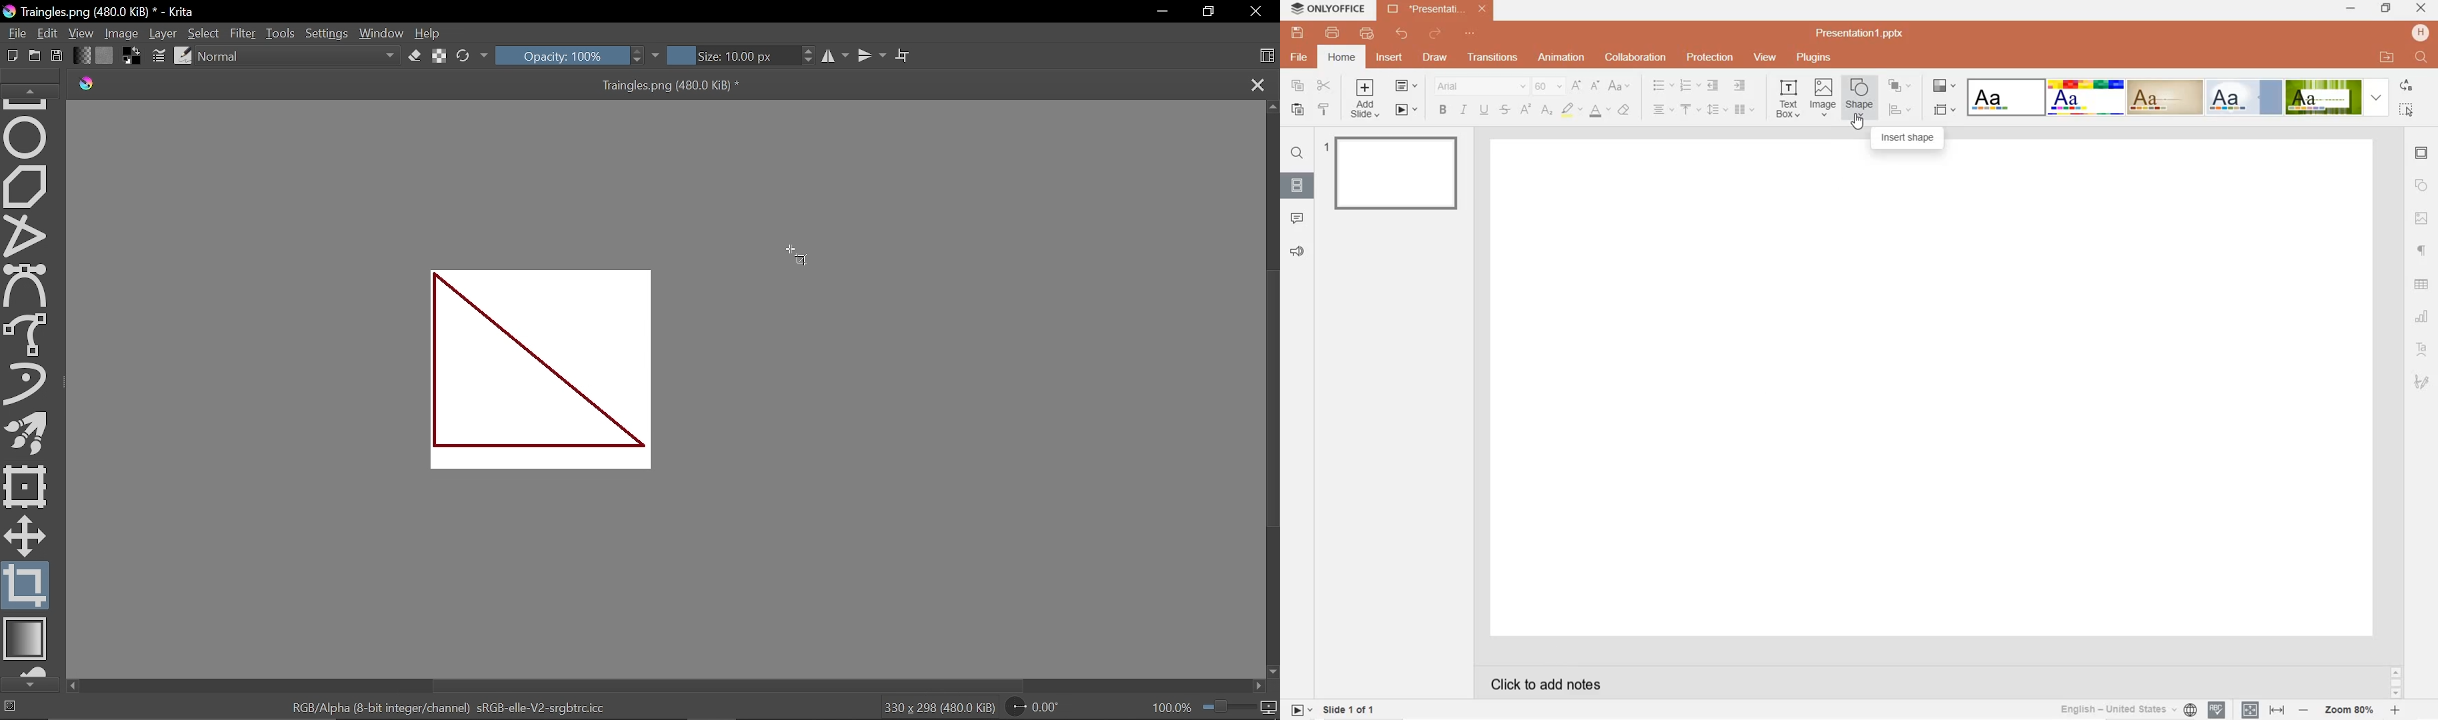  I want to click on start slide show, so click(1301, 709).